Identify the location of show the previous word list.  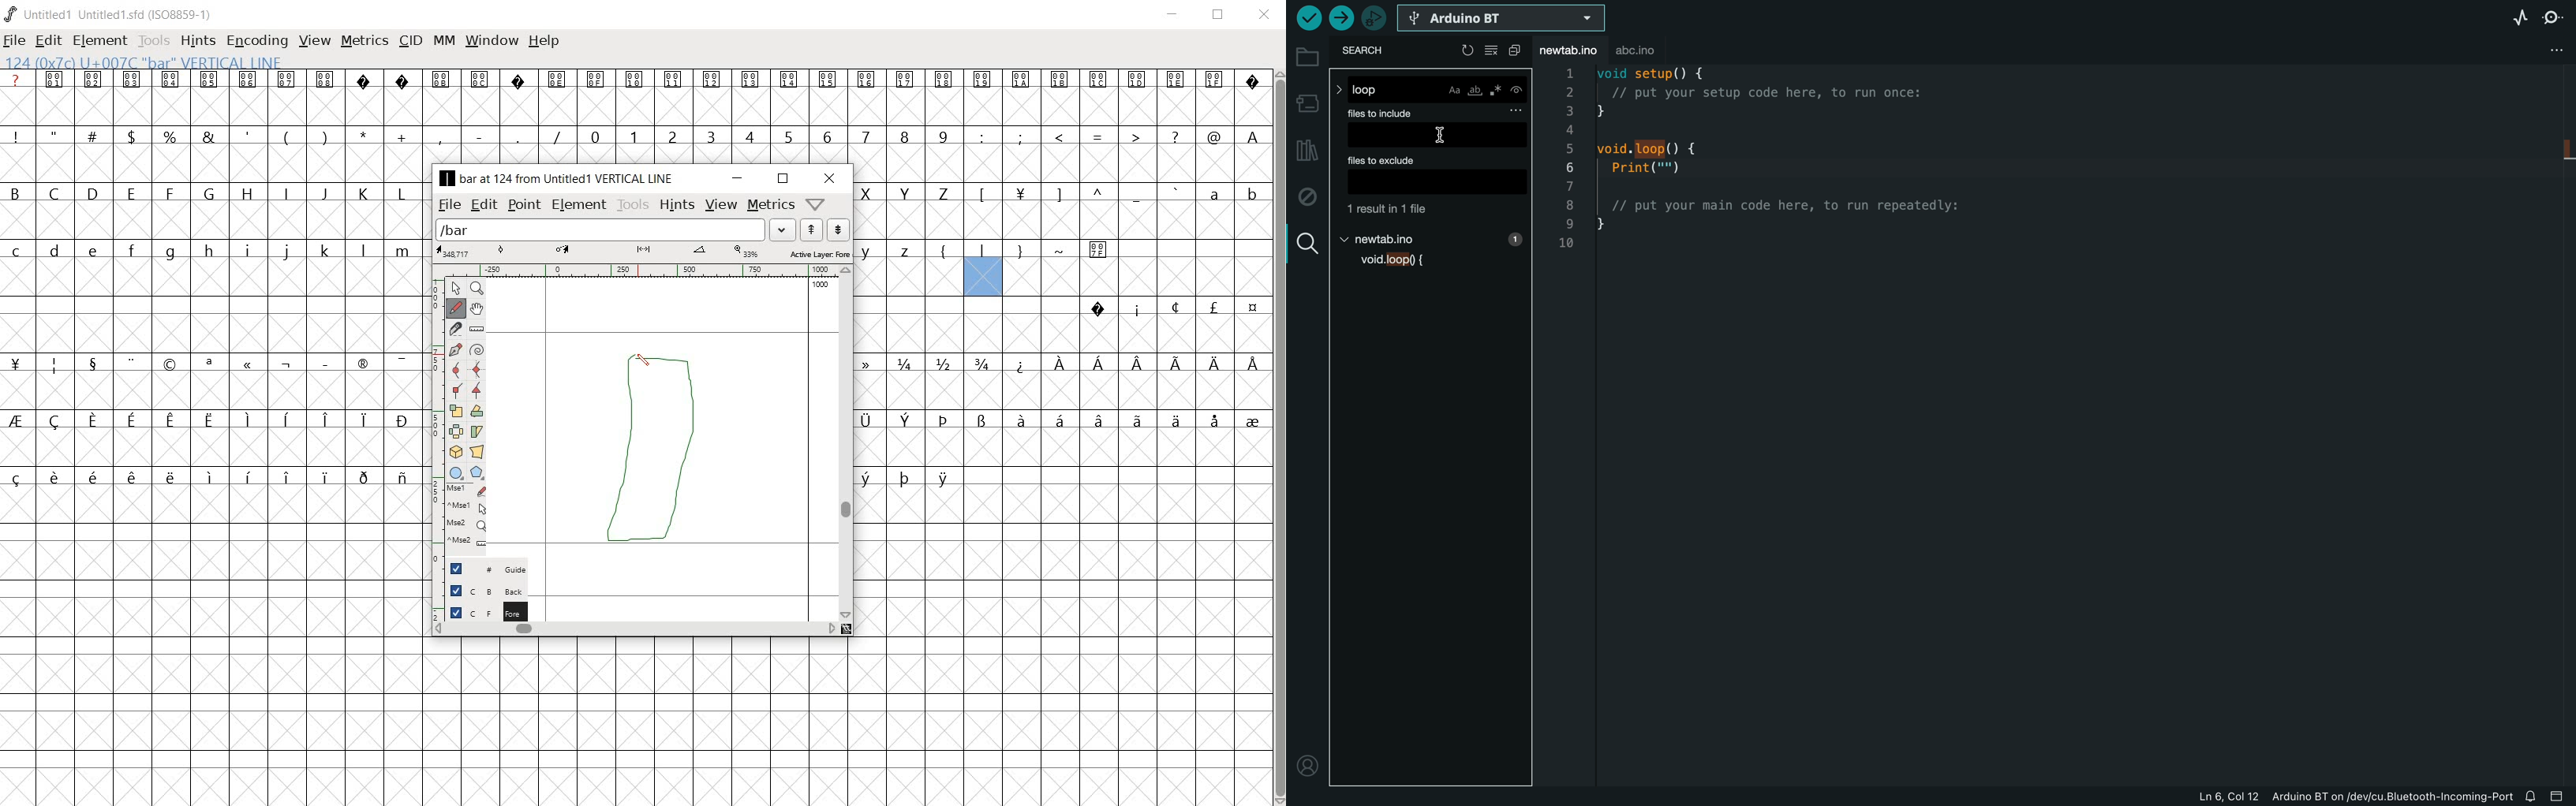
(810, 229).